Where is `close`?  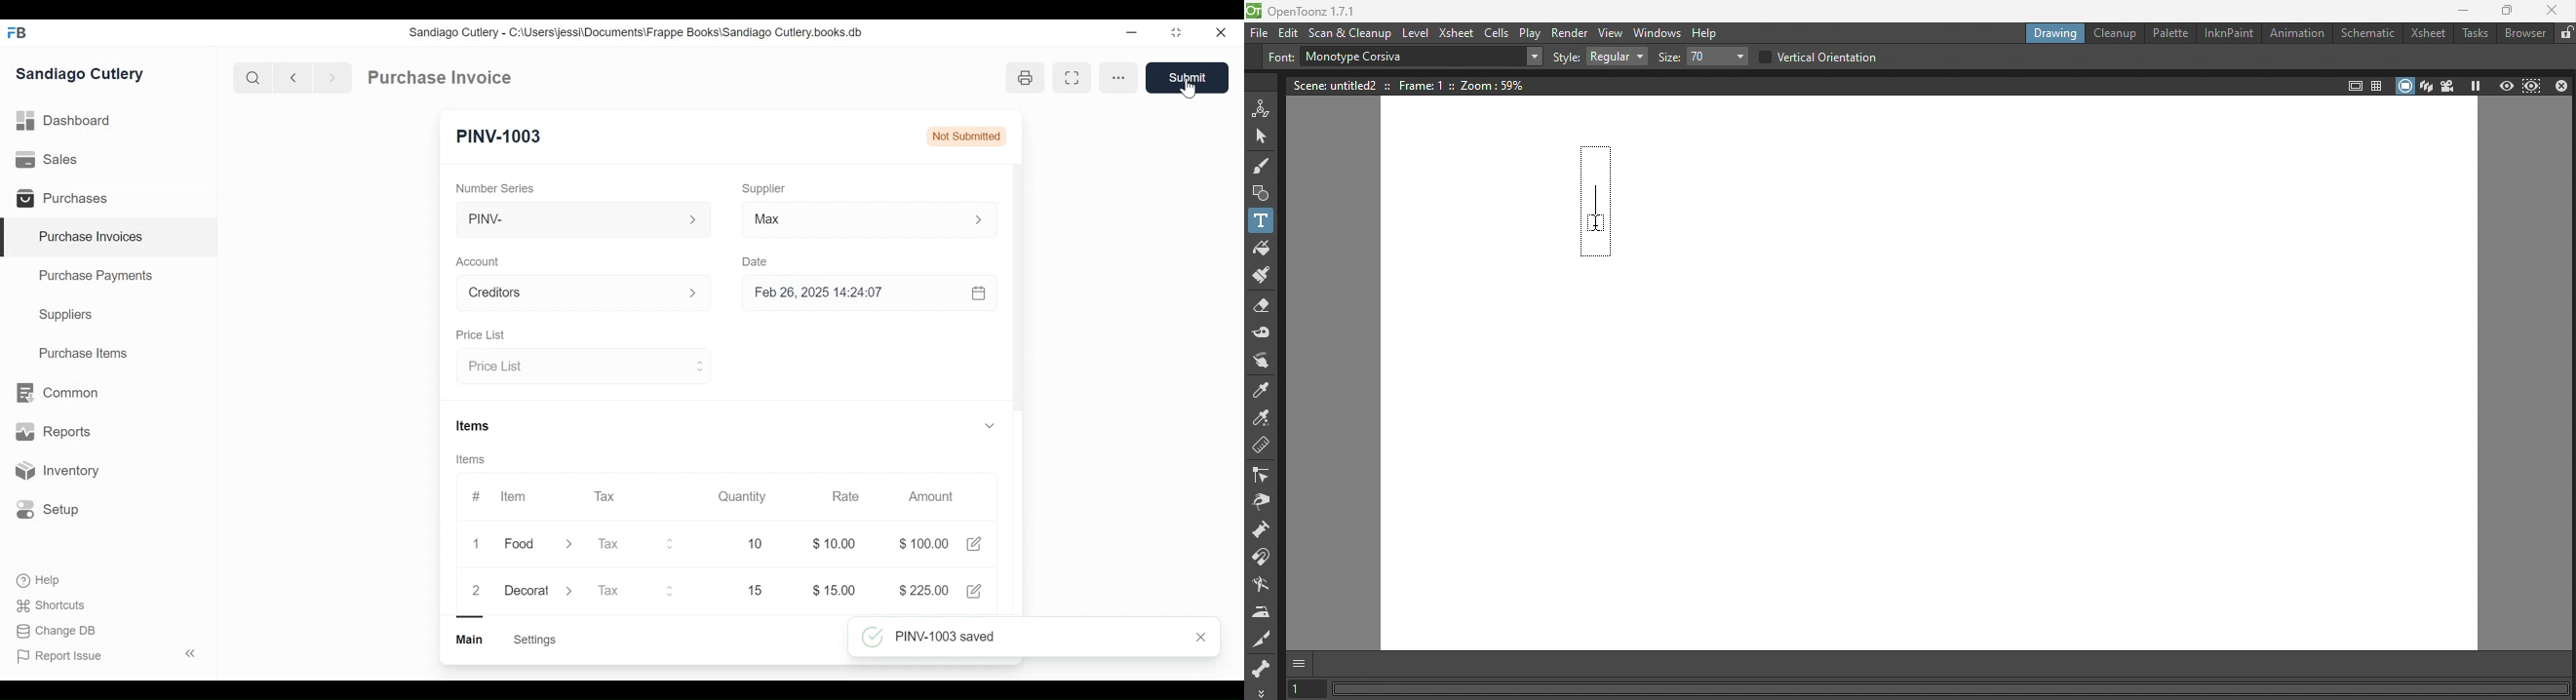 close is located at coordinates (1220, 33).